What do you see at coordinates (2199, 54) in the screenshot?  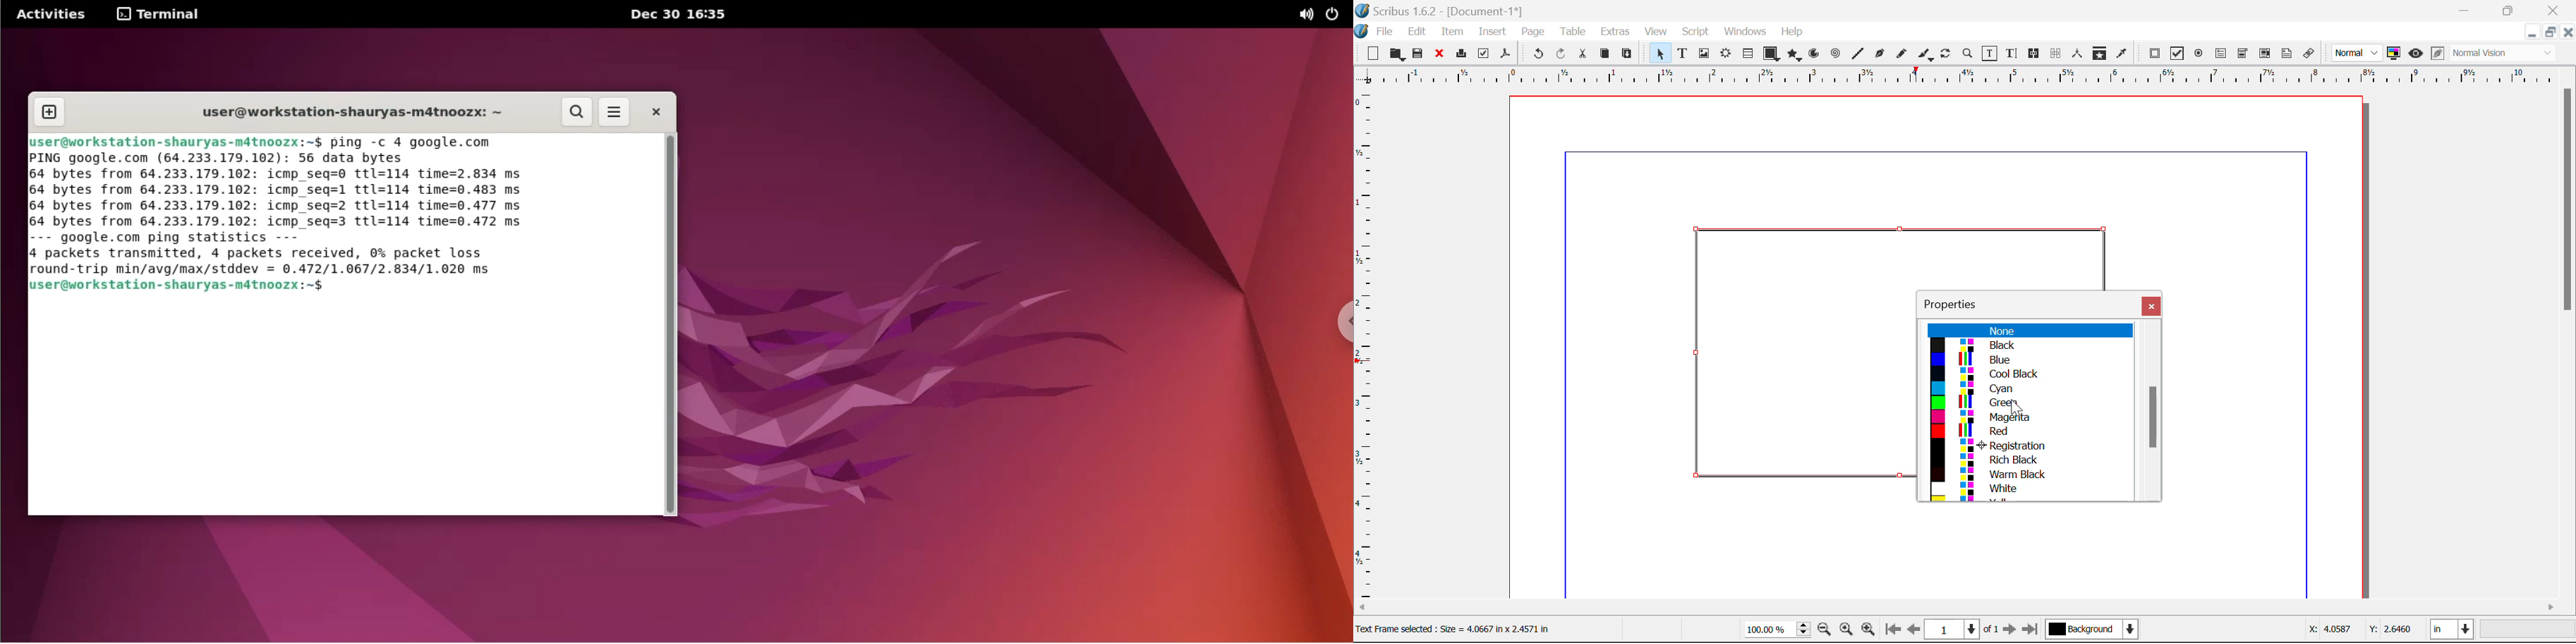 I see `Pdf Radio Button` at bounding box center [2199, 54].